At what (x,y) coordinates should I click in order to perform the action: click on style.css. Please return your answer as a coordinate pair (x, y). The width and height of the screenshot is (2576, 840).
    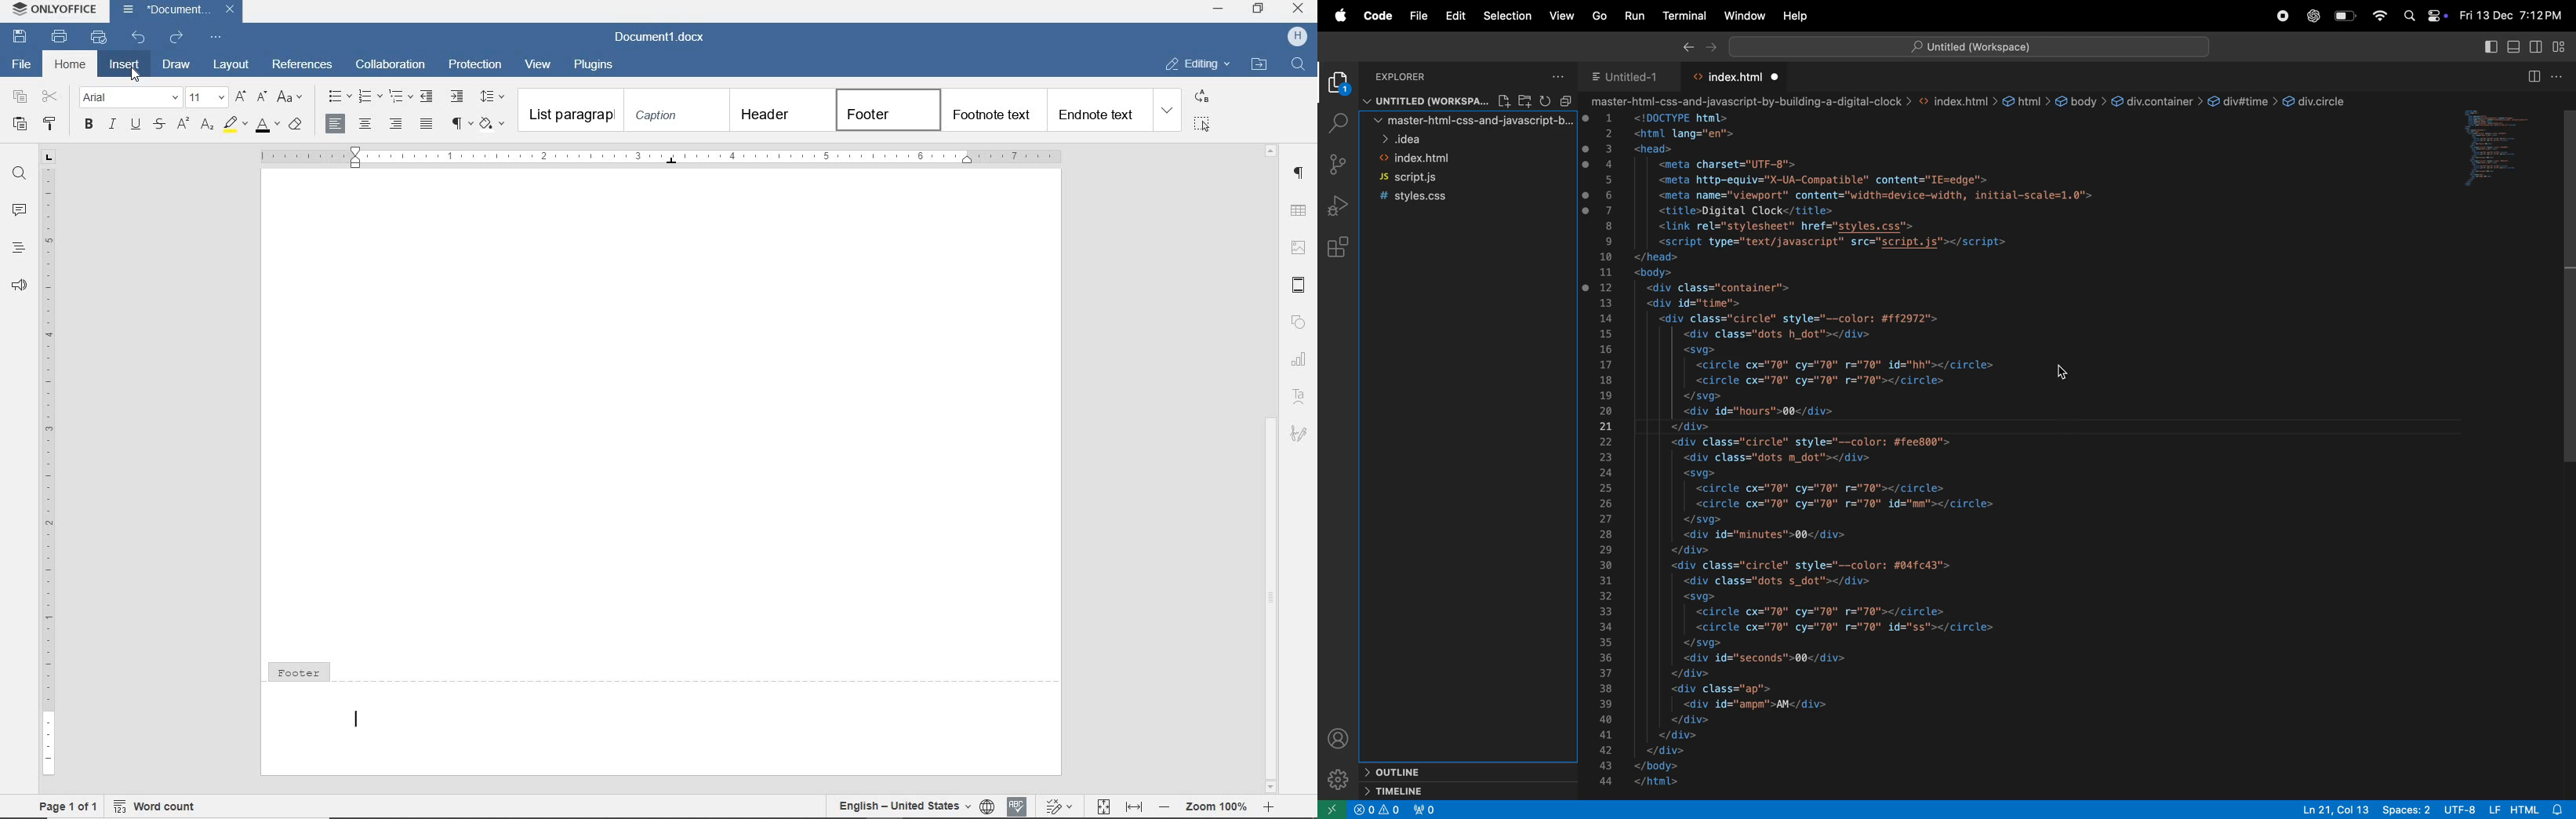
    Looking at the image, I should click on (1454, 195).